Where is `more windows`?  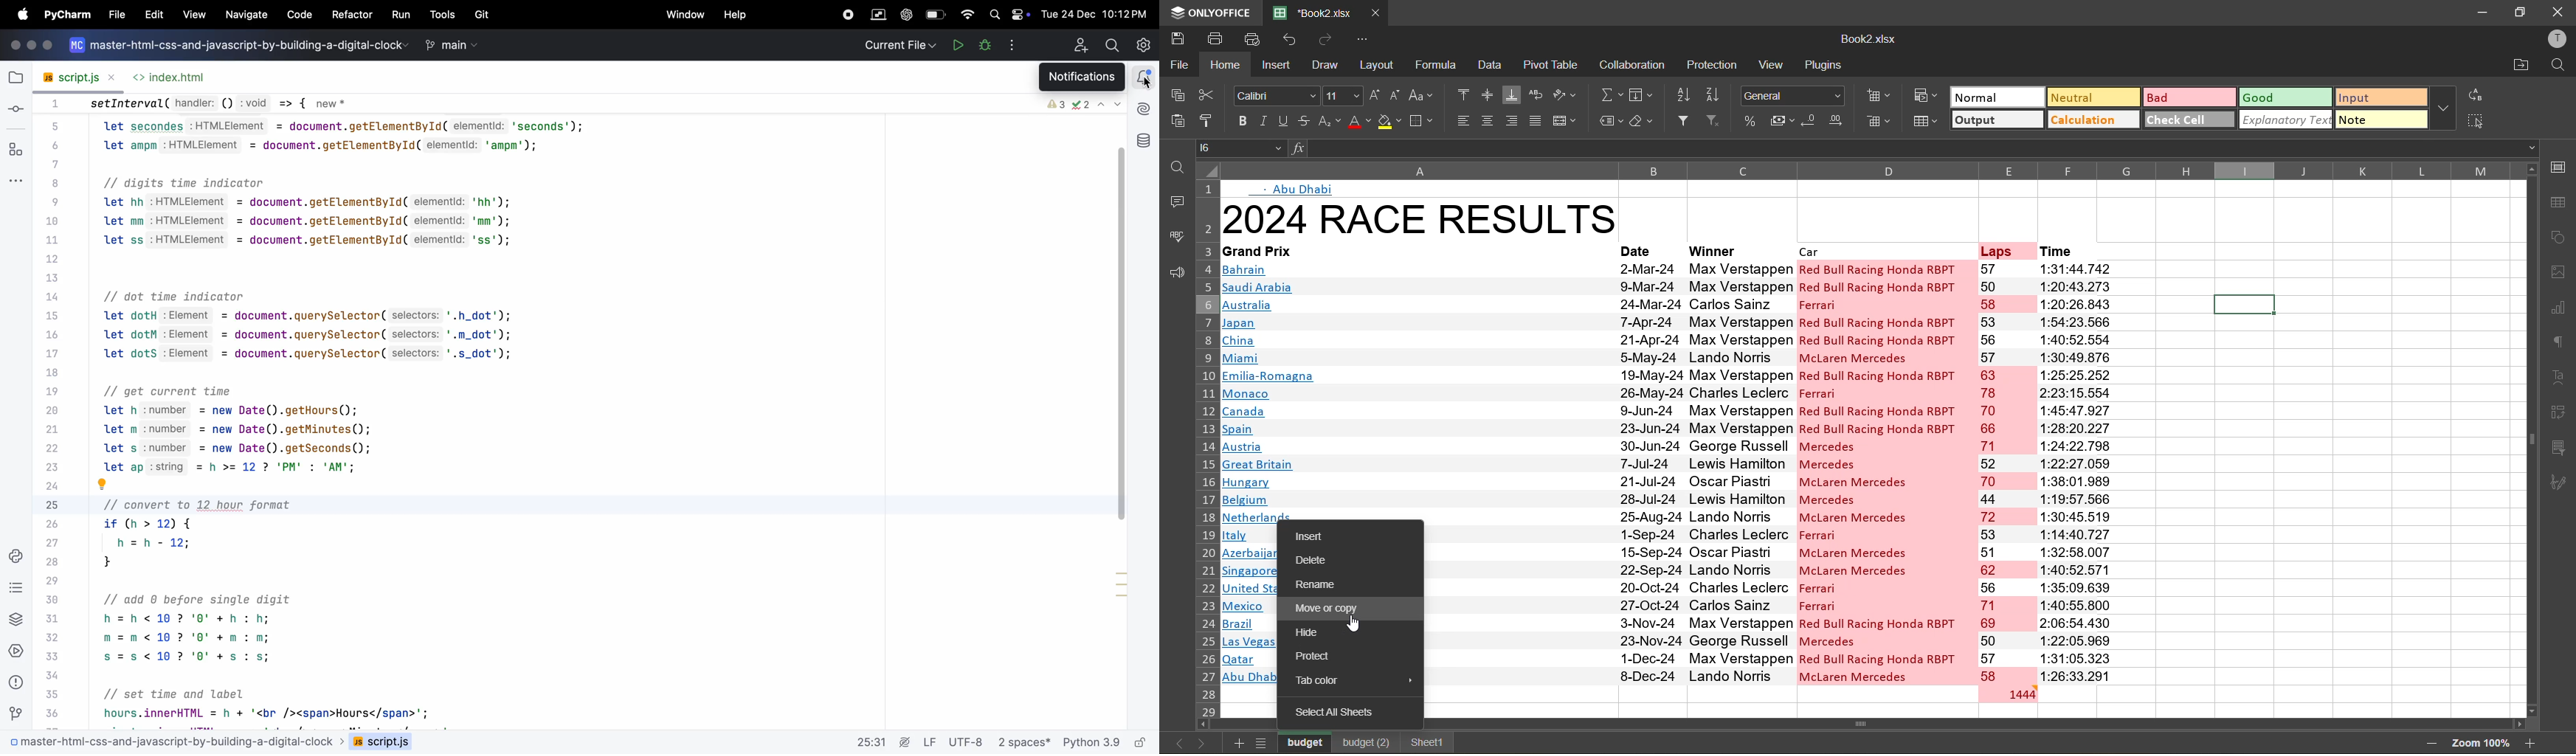
more windows is located at coordinates (17, 179).